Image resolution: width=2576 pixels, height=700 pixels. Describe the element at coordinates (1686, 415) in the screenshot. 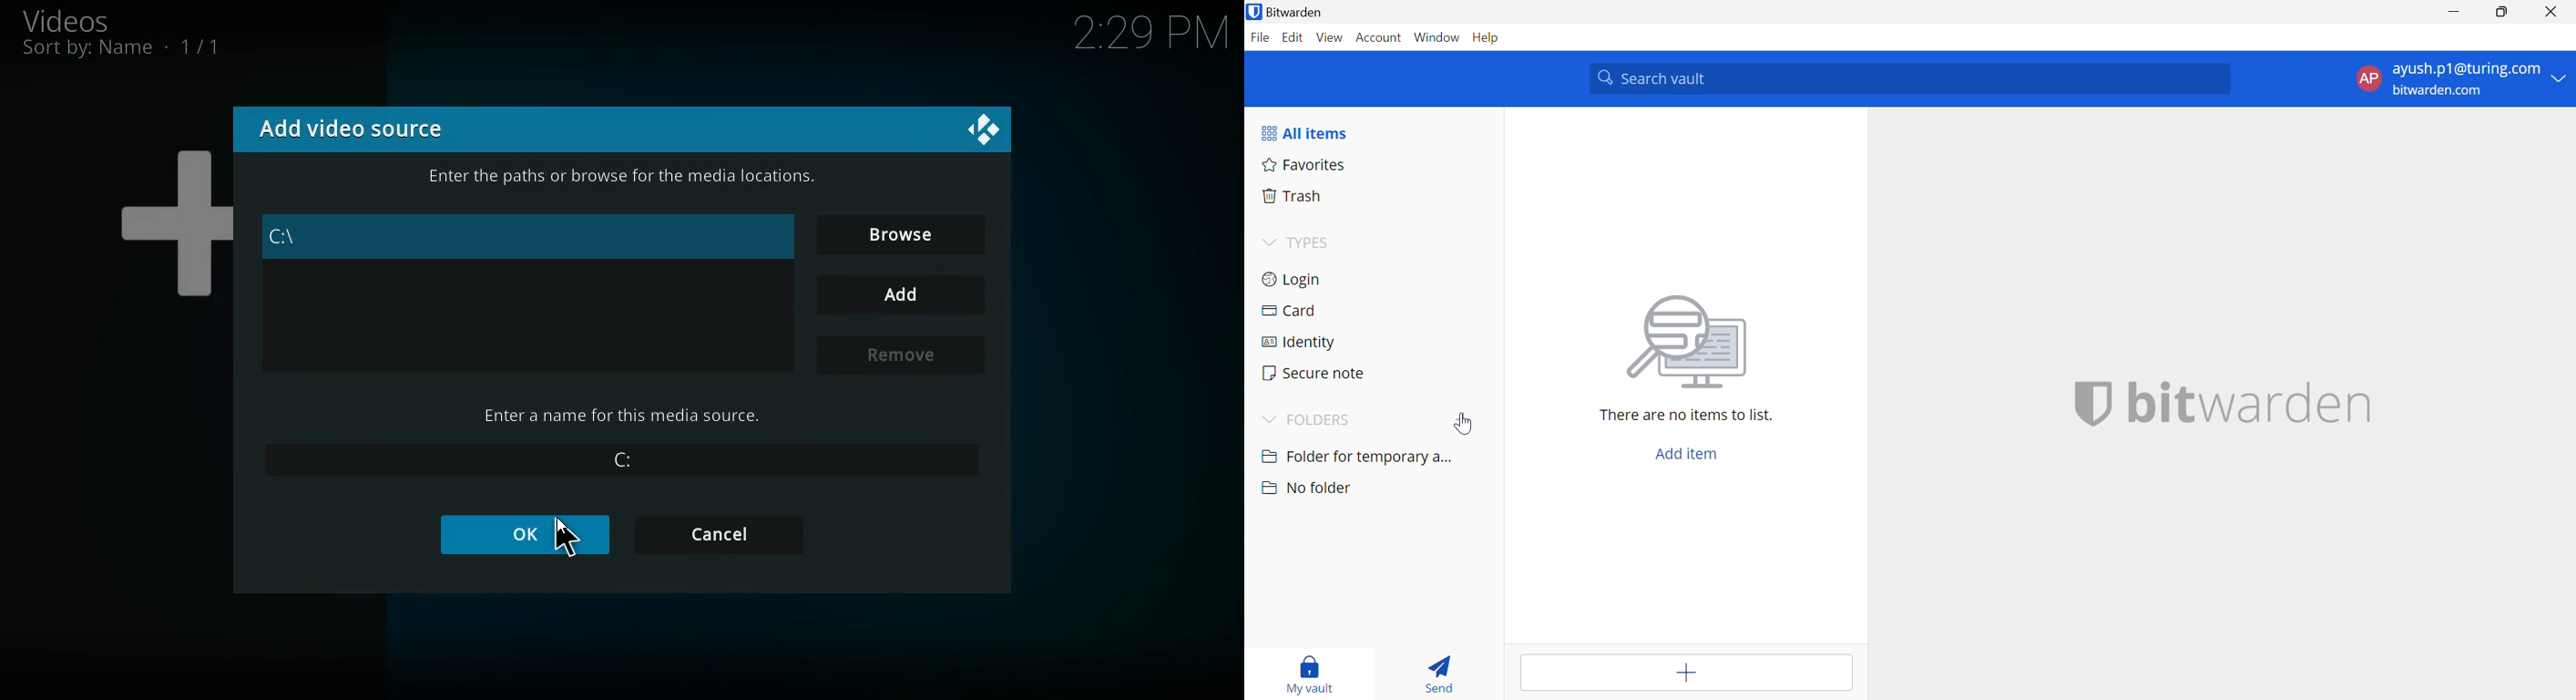

I see `There are no items to list` at that location.